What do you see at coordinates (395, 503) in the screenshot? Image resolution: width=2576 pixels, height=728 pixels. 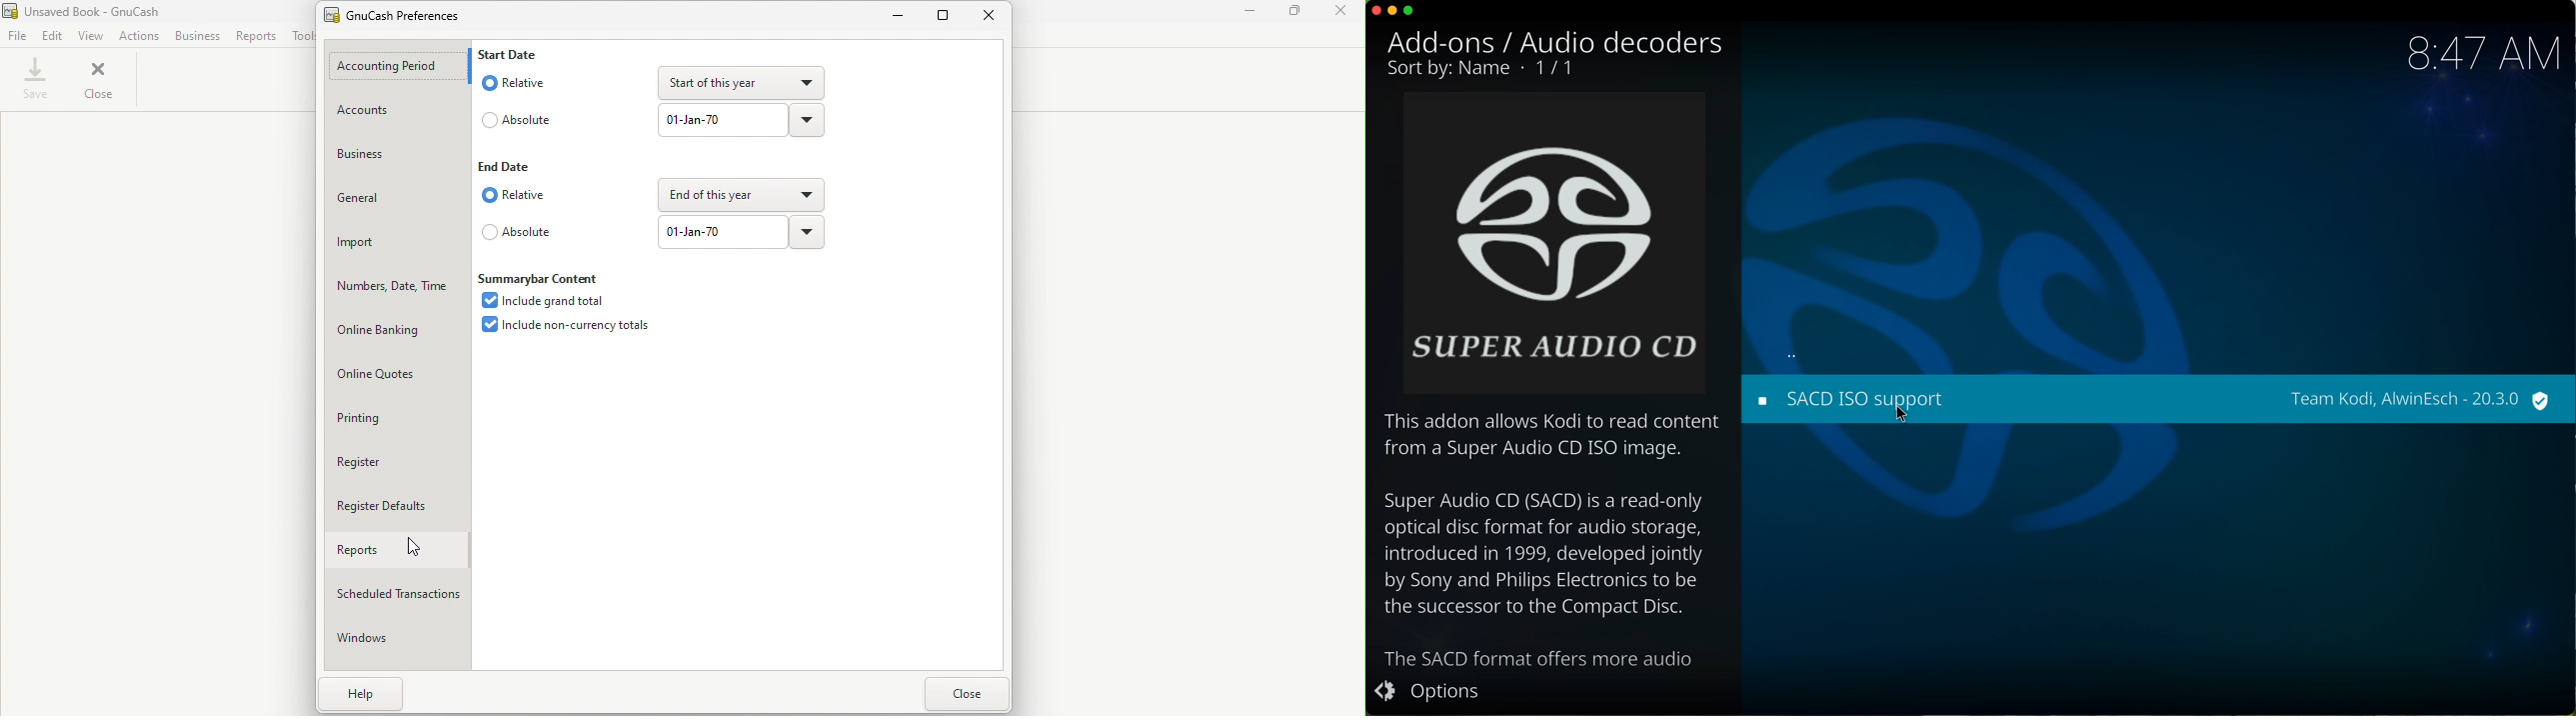 I see `Register defaults` at bounding box center [395, 503].